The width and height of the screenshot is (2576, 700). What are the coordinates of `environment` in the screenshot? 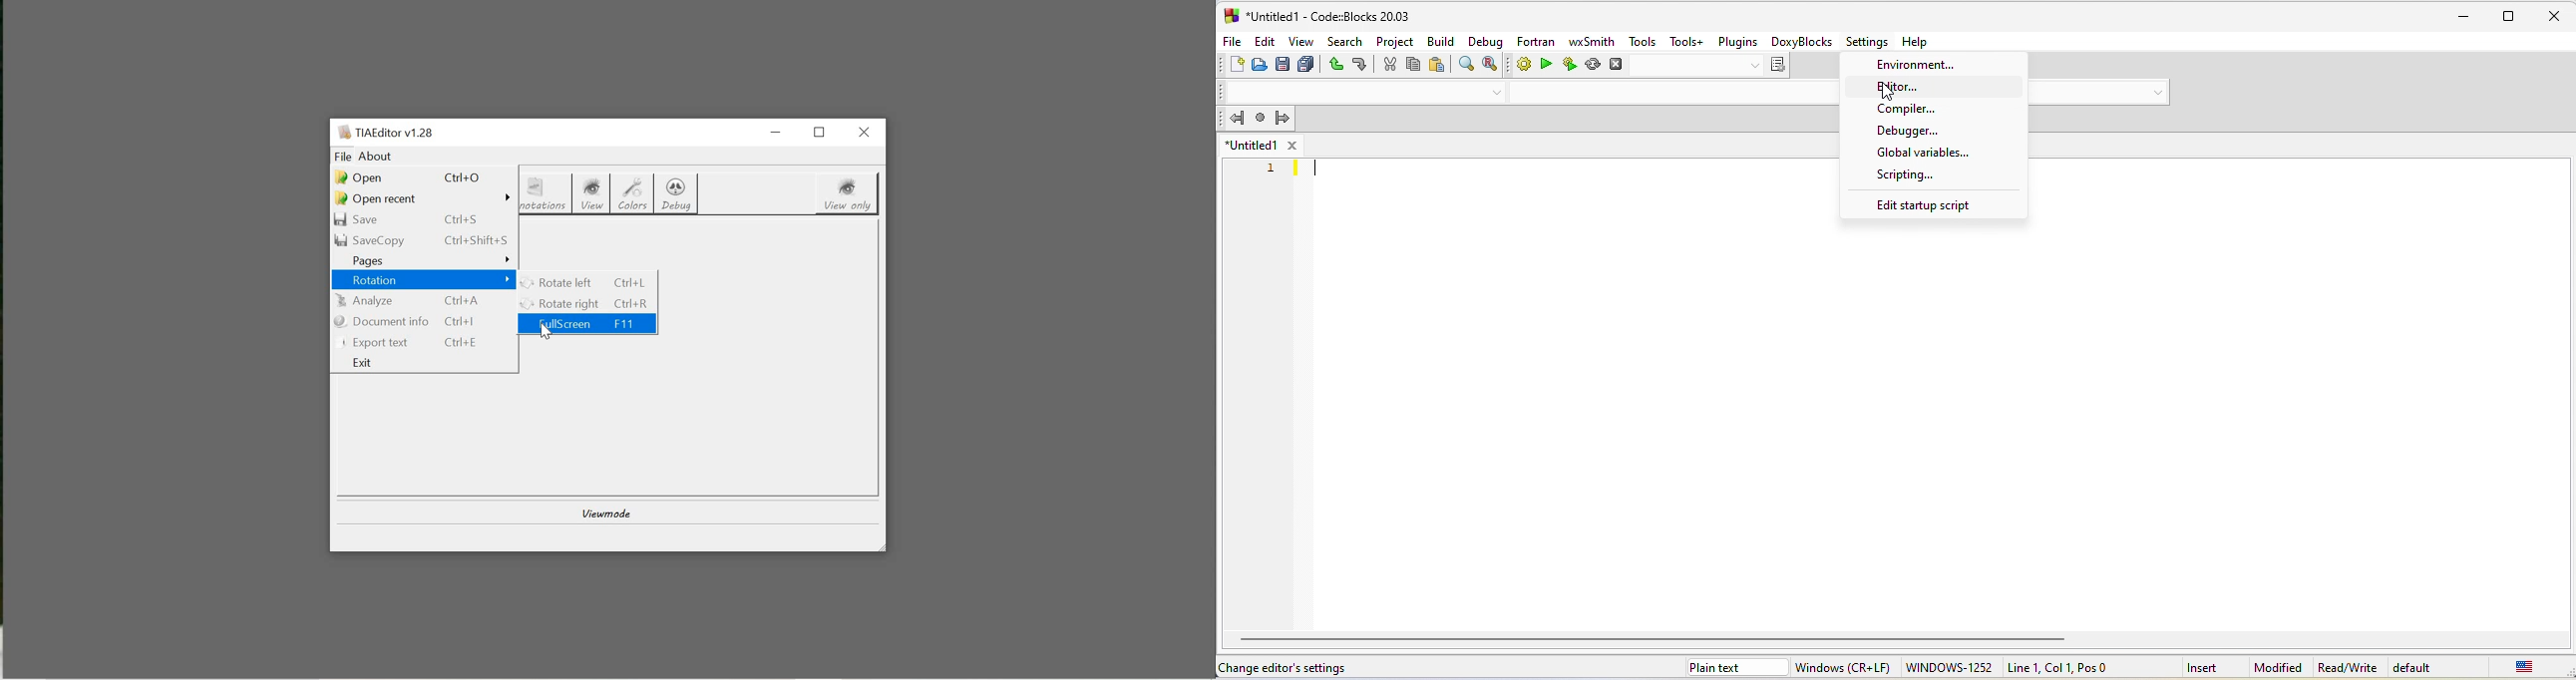 It's located at (1926, 64).